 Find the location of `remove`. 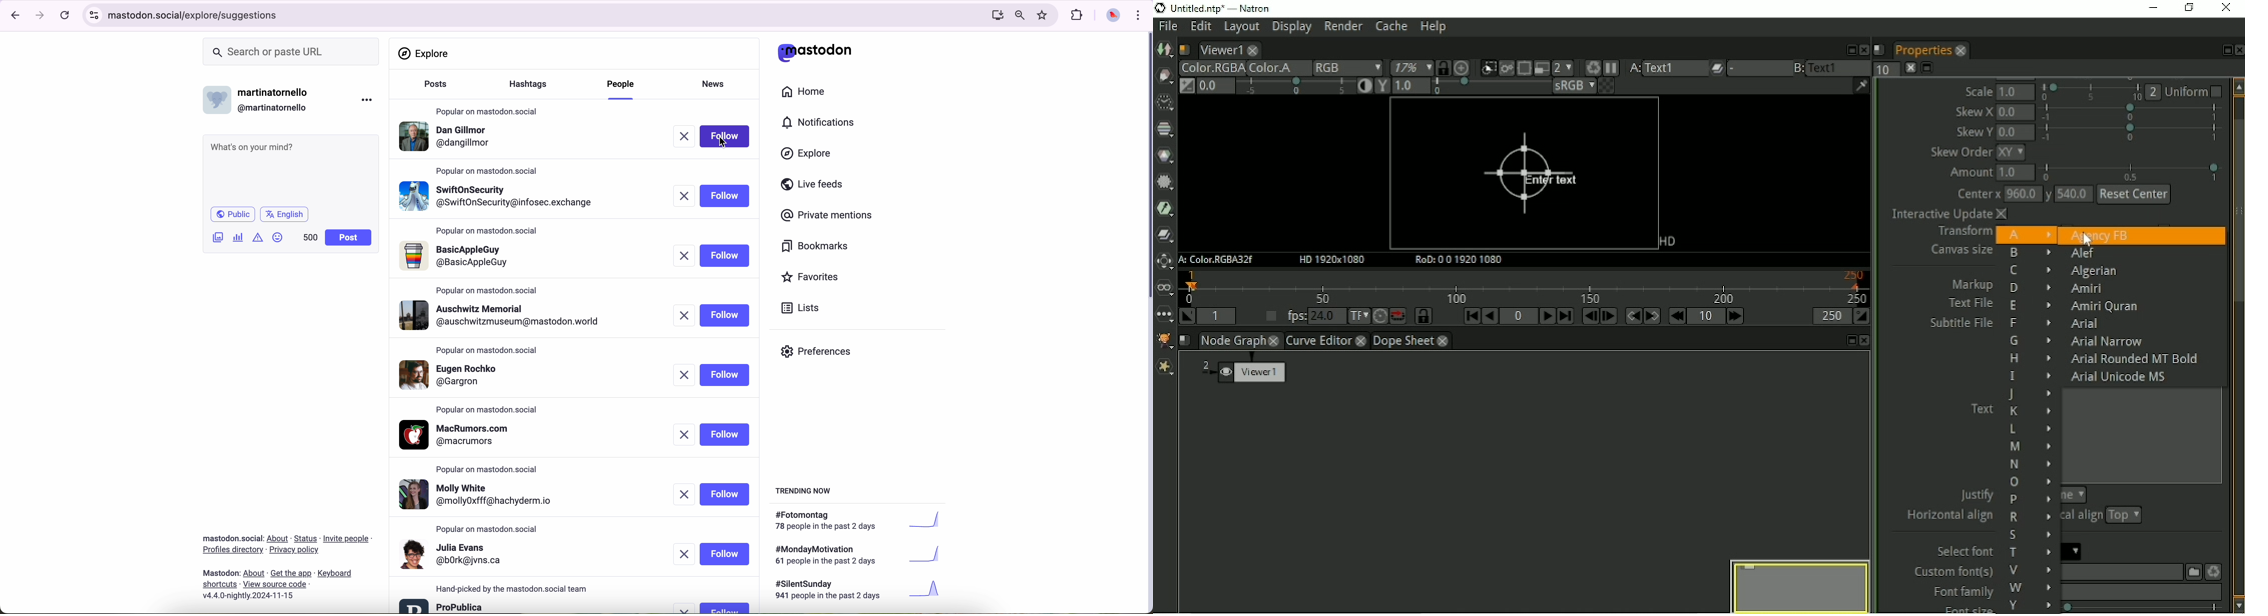

remove is located at coordinates (686, 554).